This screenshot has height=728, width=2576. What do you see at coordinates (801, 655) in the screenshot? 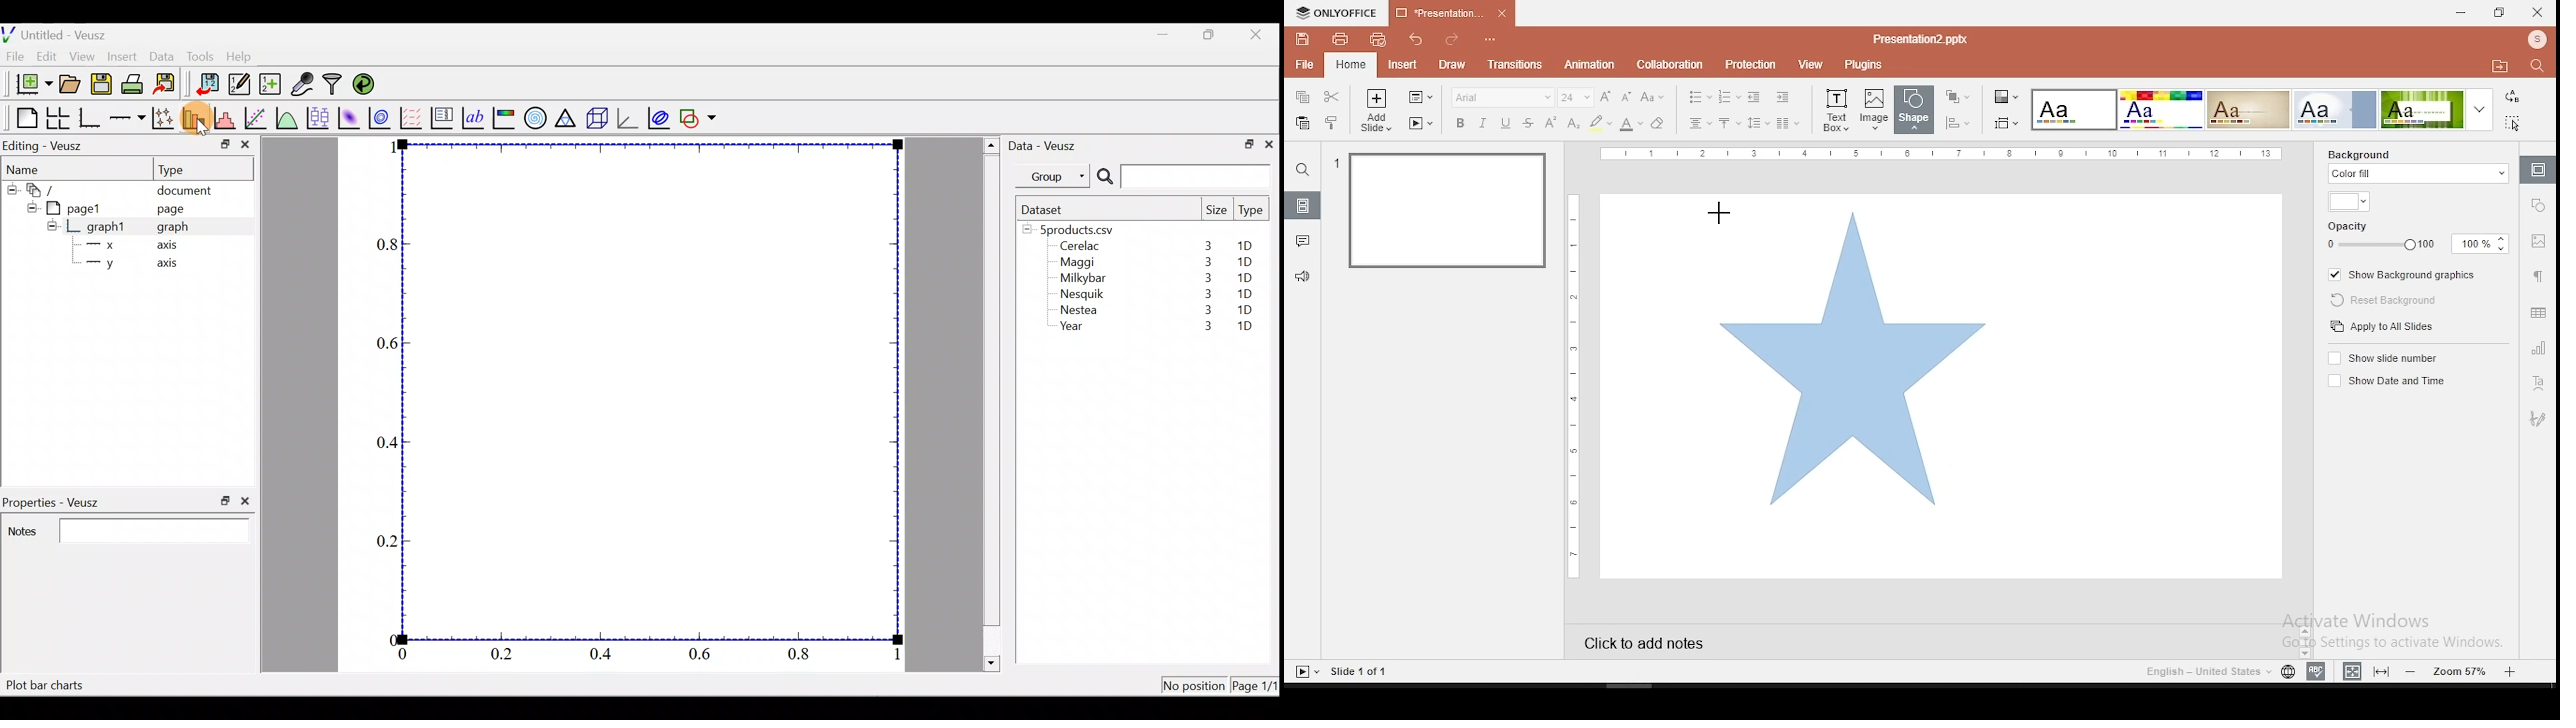
I see `0.8` at bounding box center [801, 655].